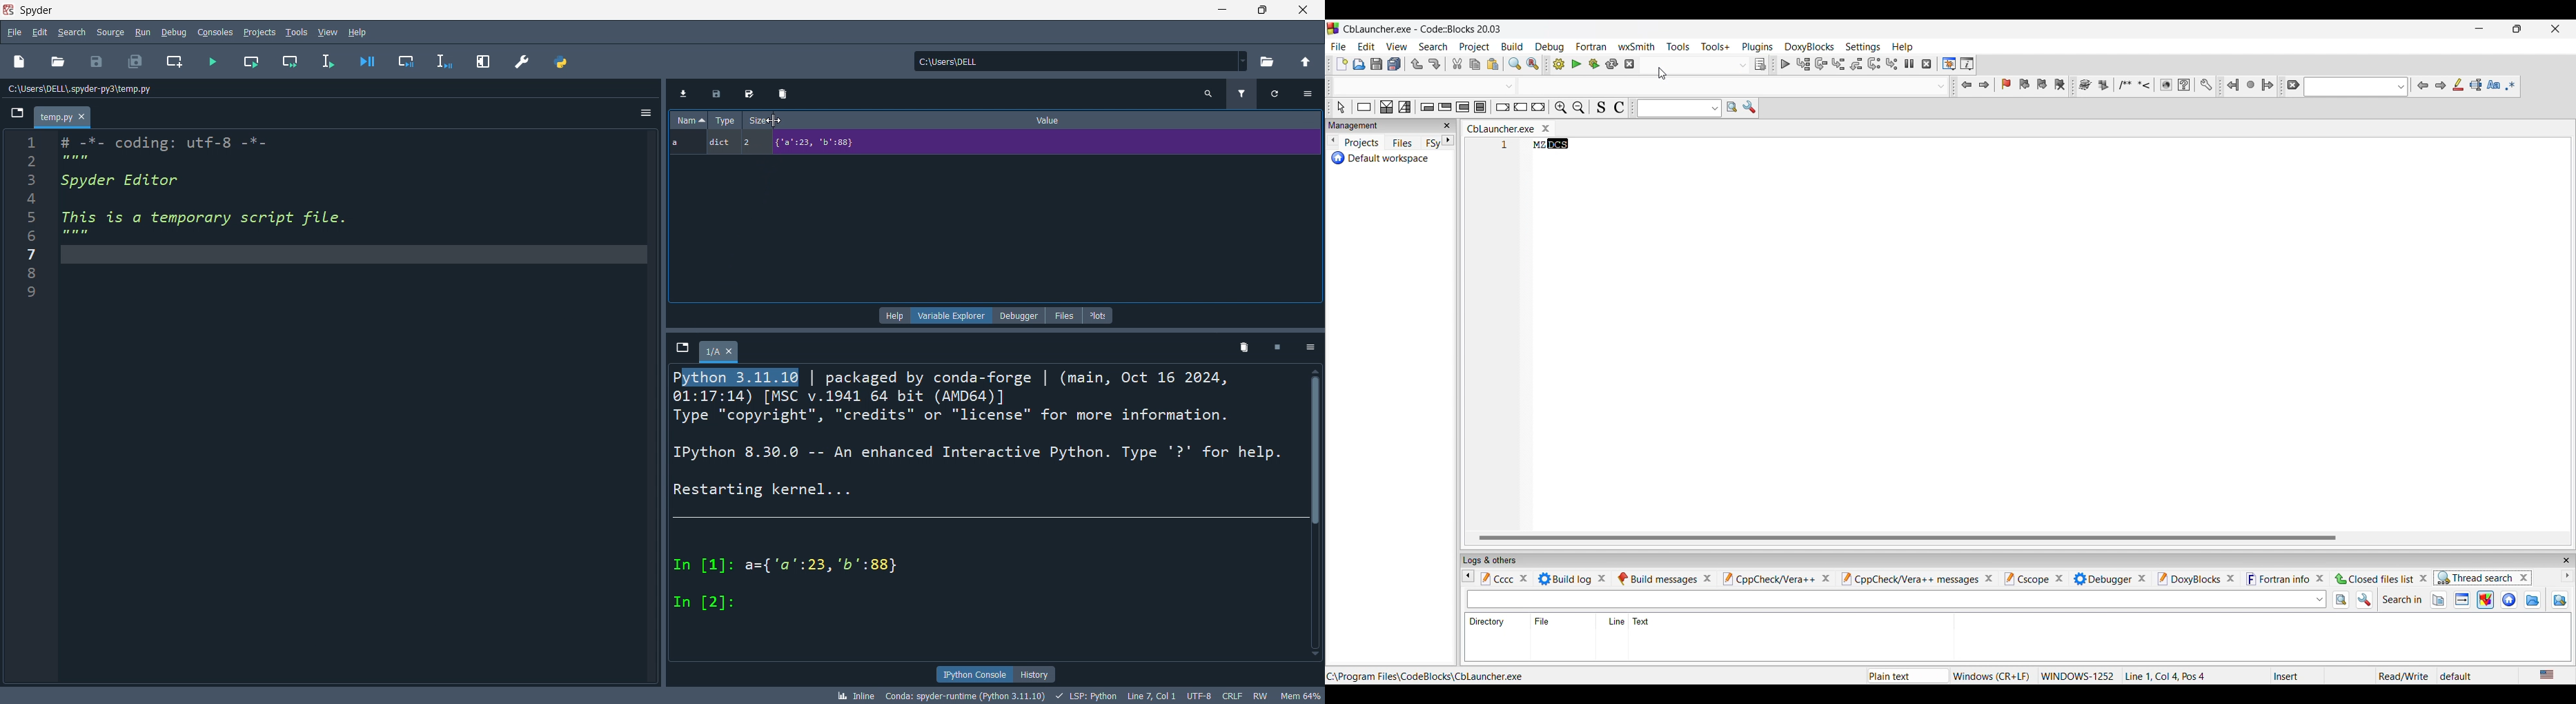  I want to click on Next line, so click(1822, 64).